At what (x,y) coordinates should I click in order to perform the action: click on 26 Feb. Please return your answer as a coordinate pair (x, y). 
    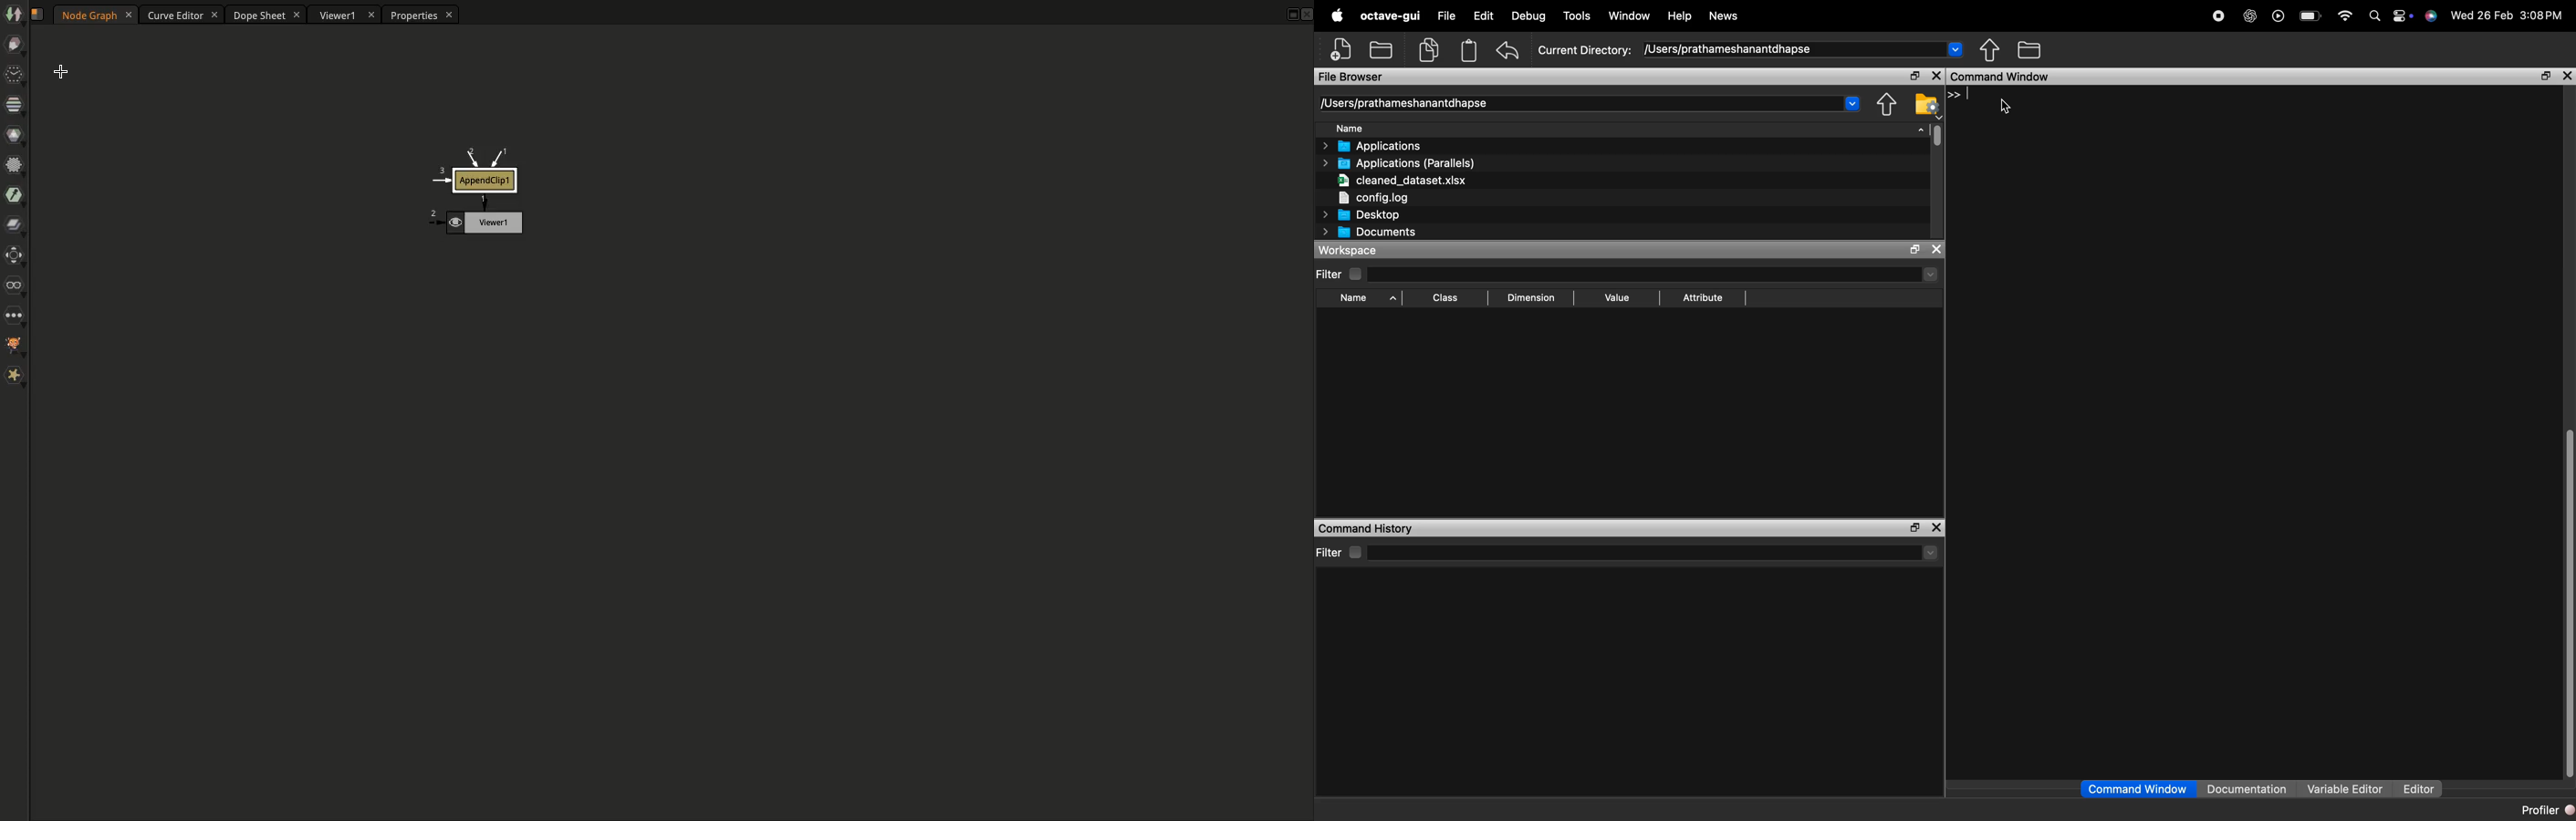
    Looking at the image, I should click on (2496, 15).